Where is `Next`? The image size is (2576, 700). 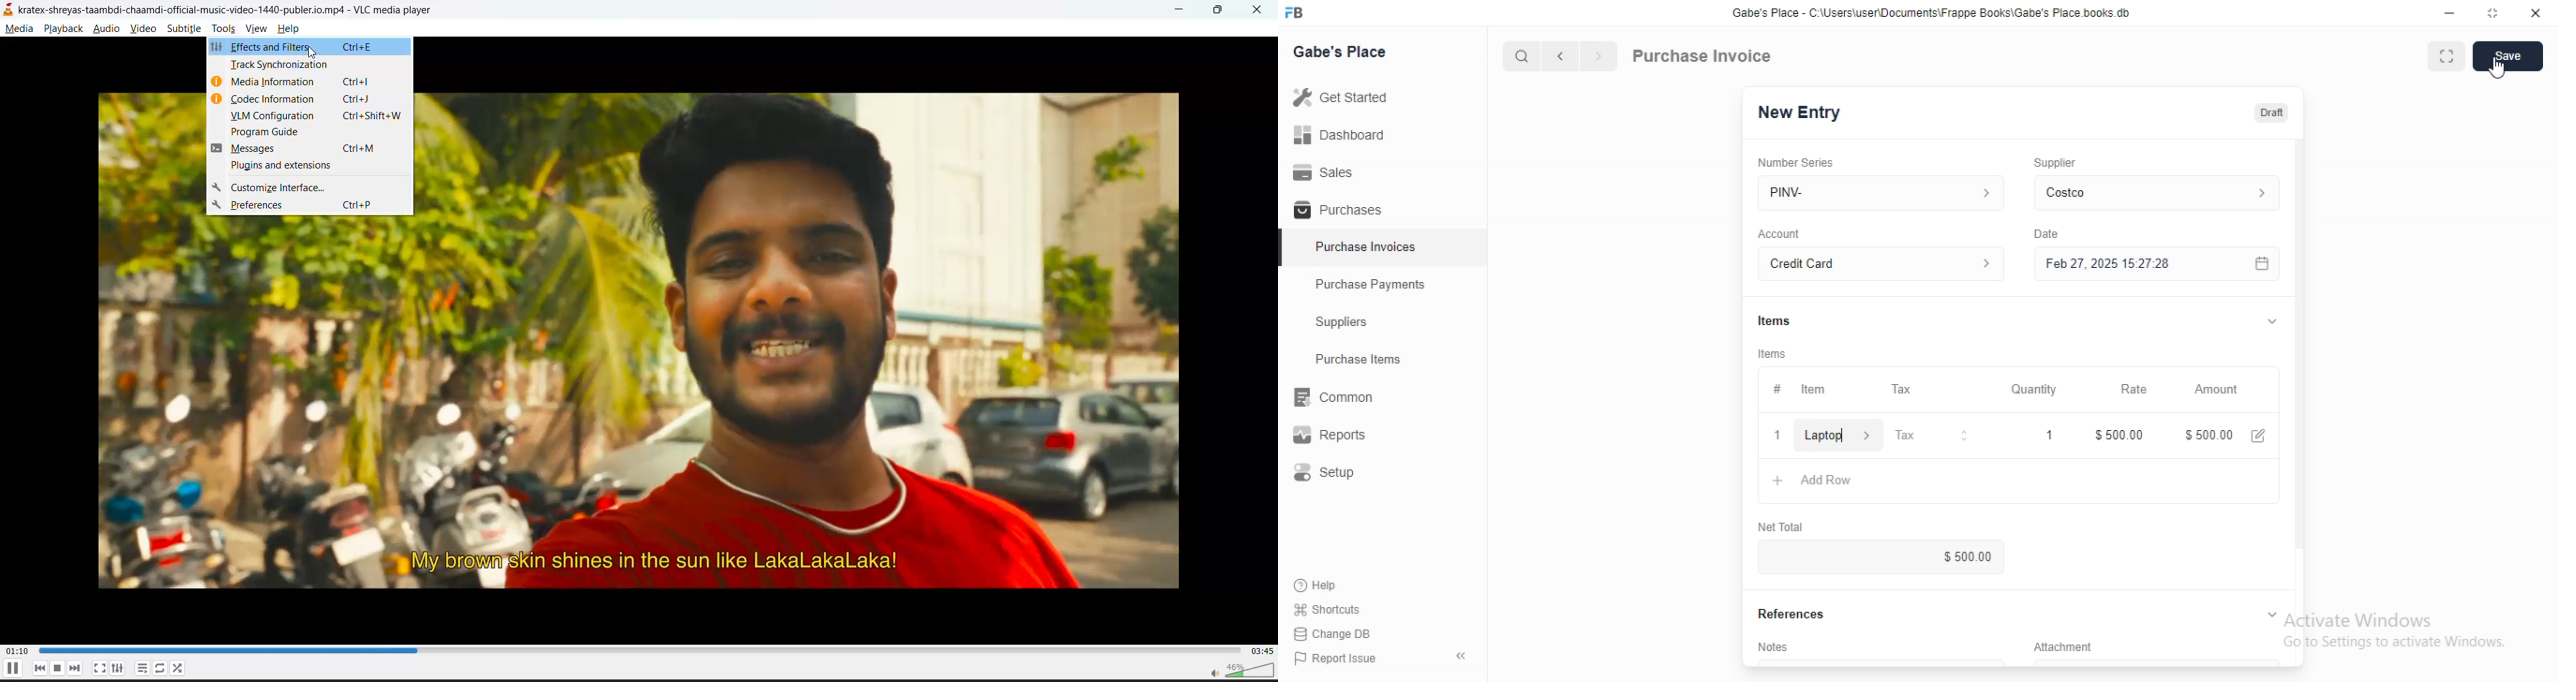 Next is located at coordinates (1600, 56).